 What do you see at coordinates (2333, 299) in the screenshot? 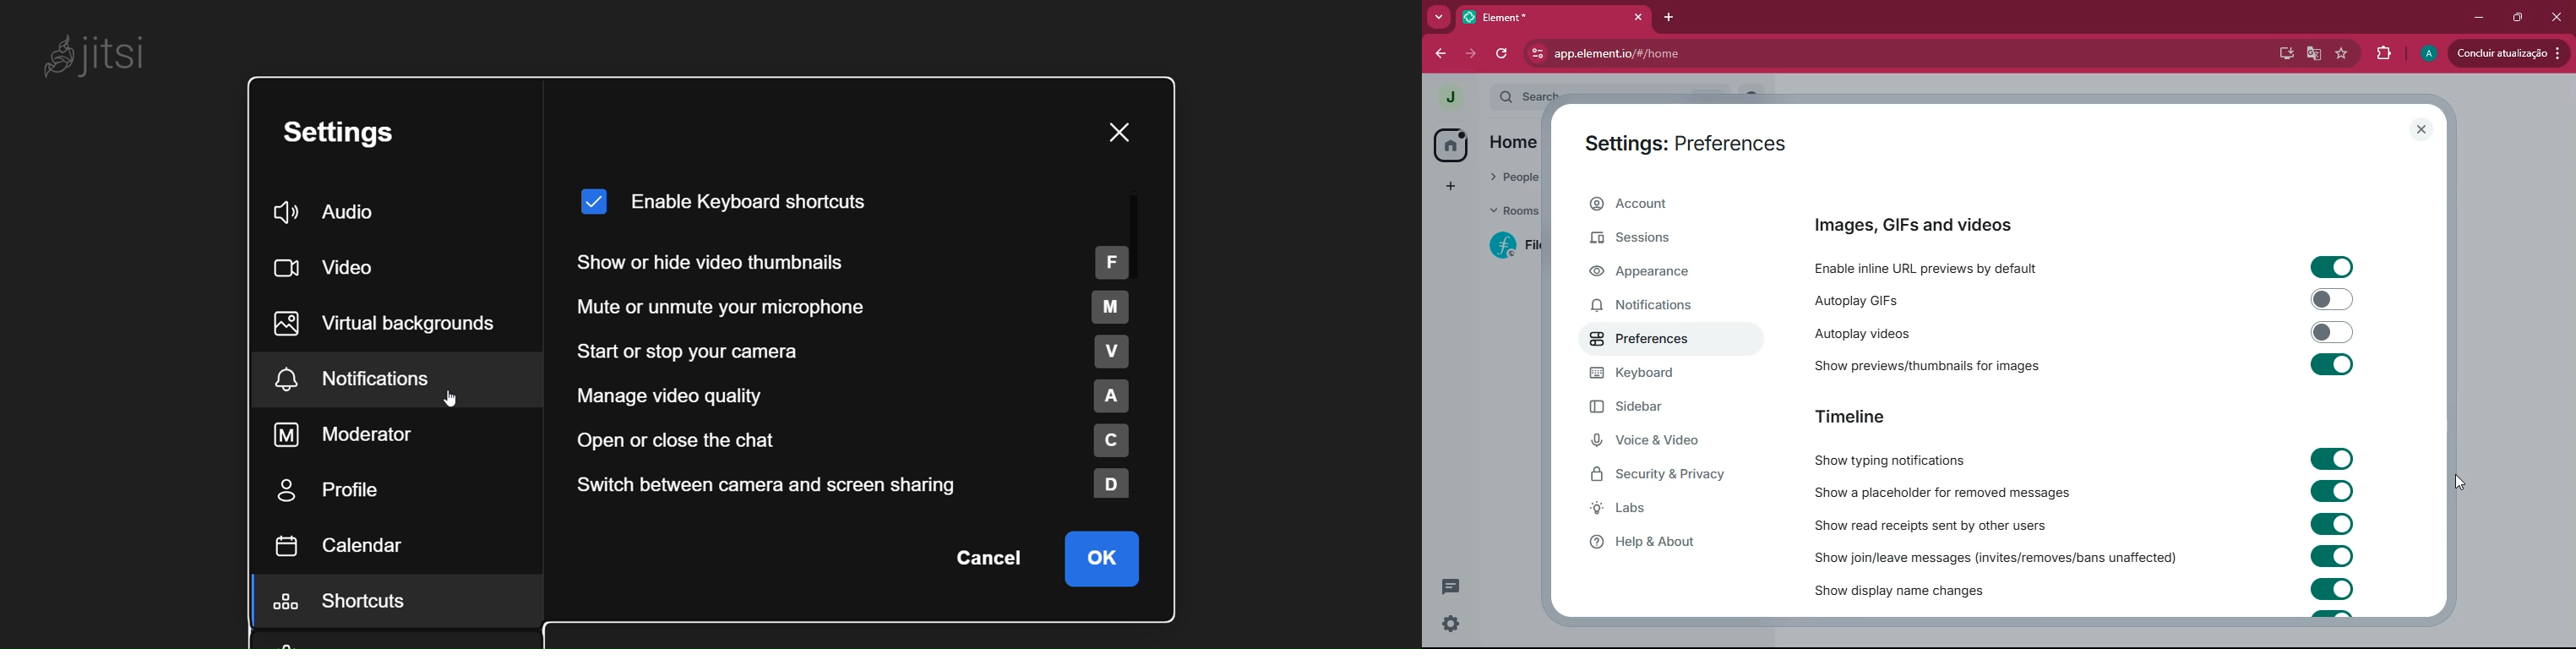
I see `toggle on/off` at bounding box center [2333, 299].